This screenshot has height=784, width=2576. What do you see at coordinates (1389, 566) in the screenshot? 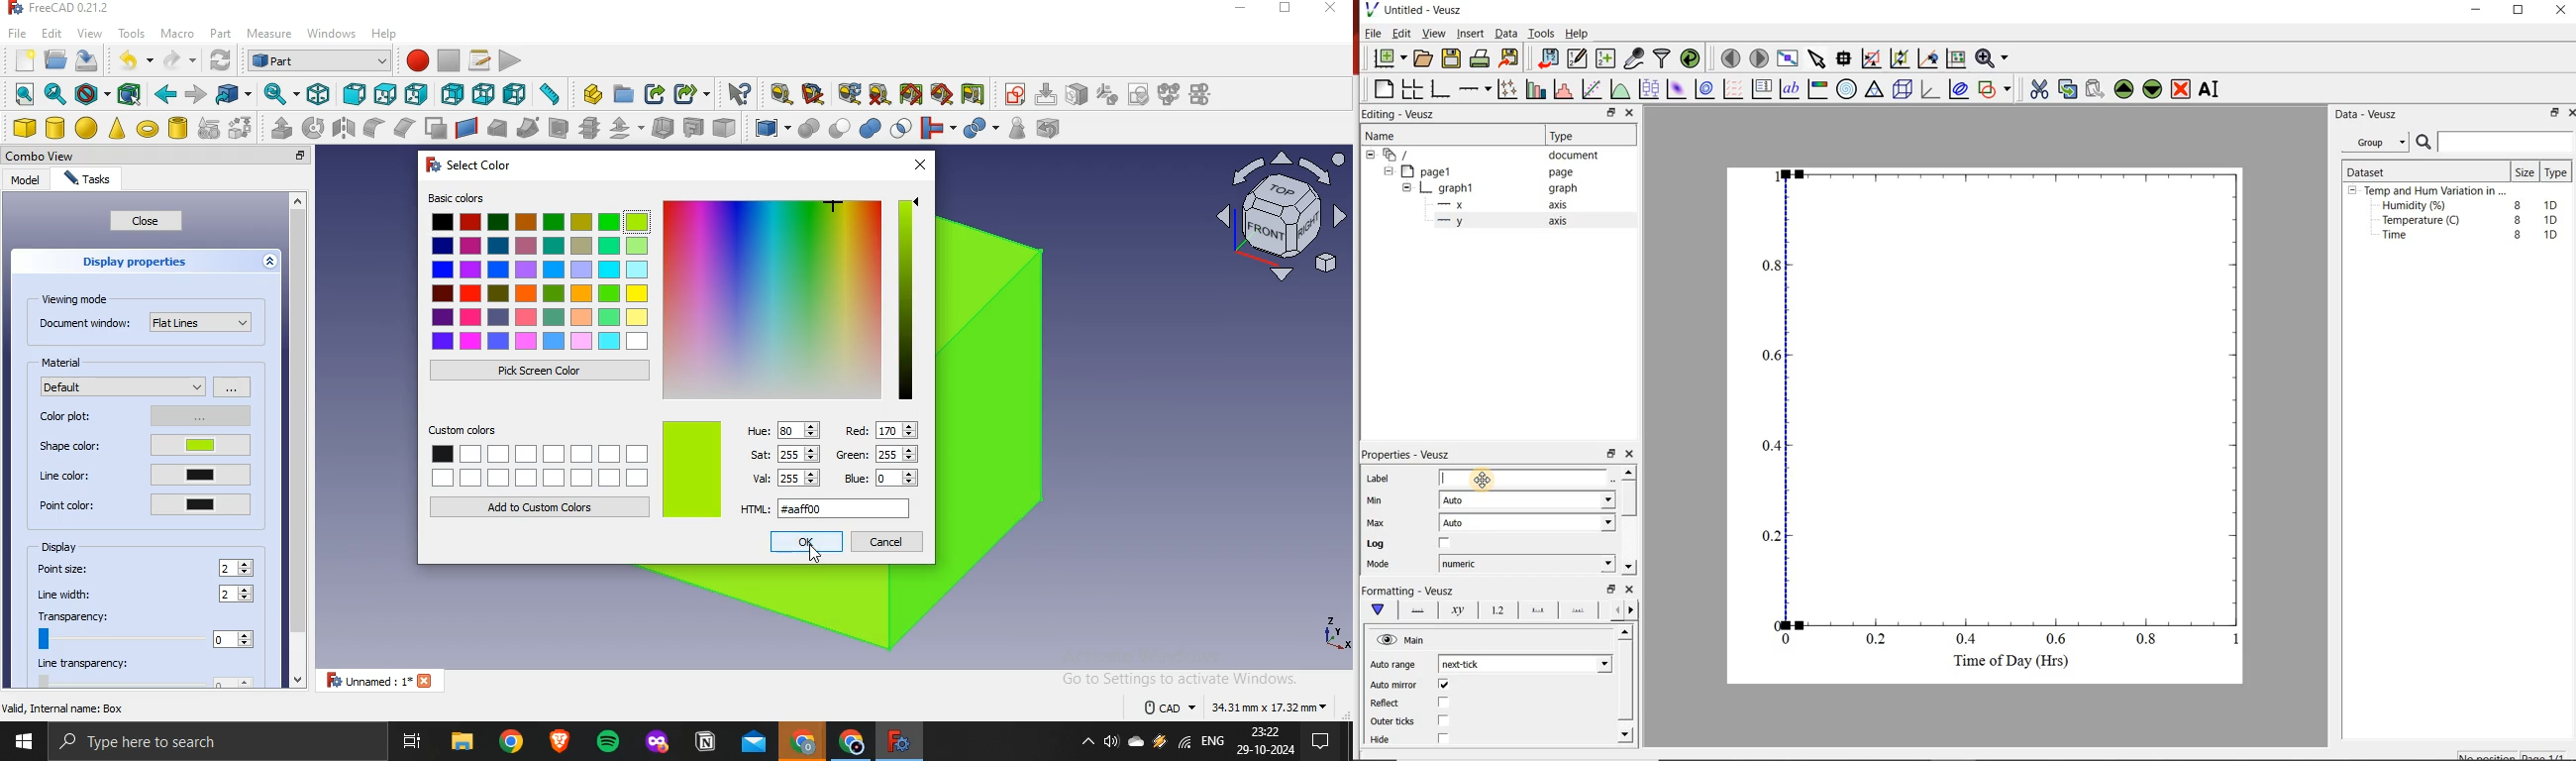
I see `Mode` at bounding box center [1389, 566].